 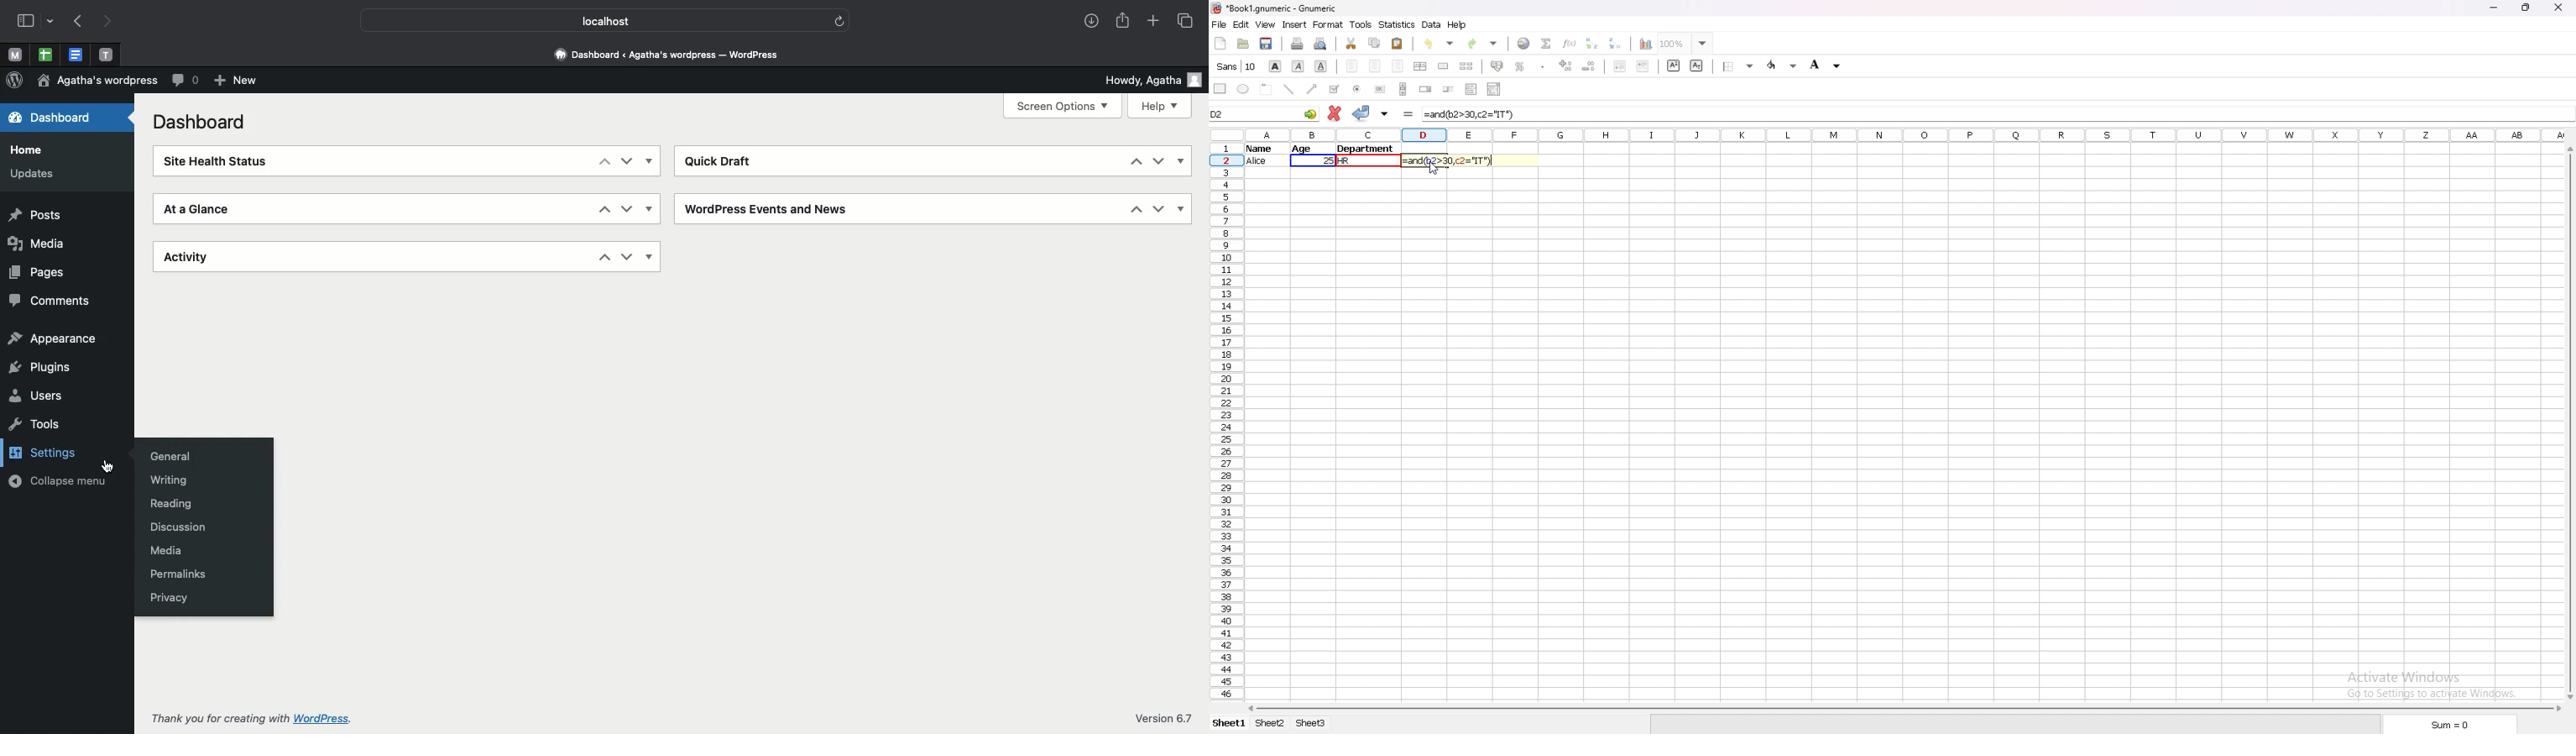 I want to click on Down, so click(x=1160, y=162).